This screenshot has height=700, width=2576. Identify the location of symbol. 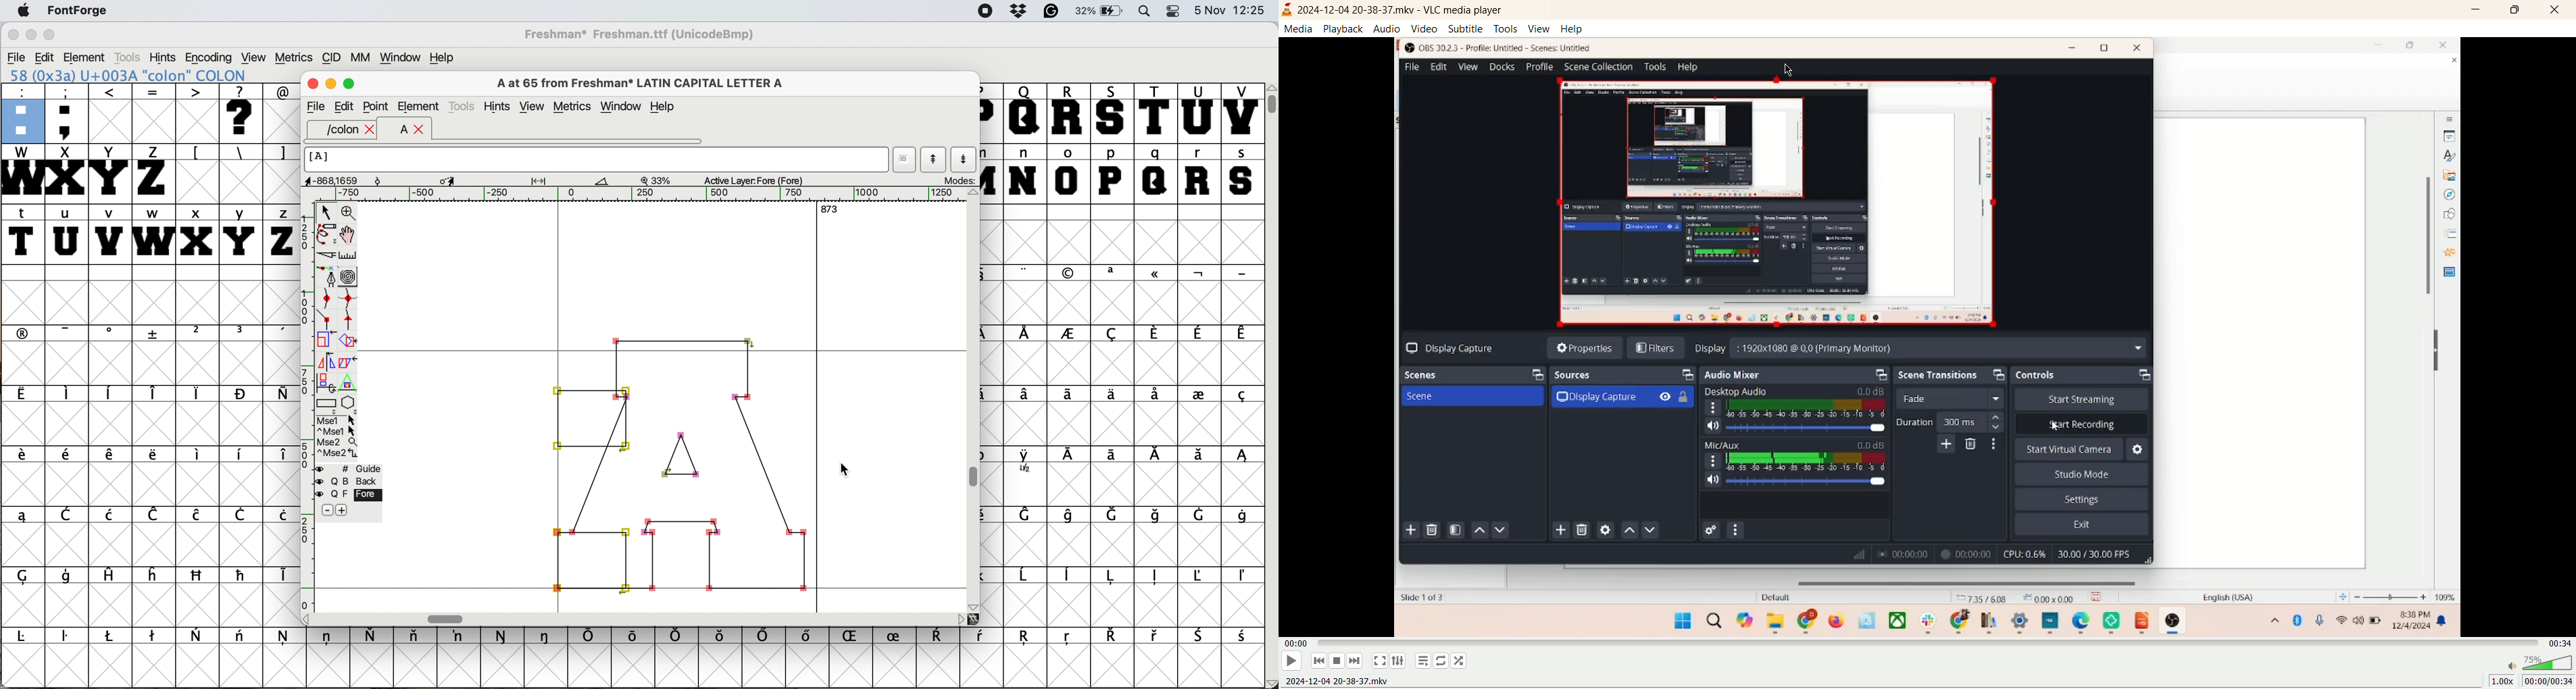
(1156, 515).